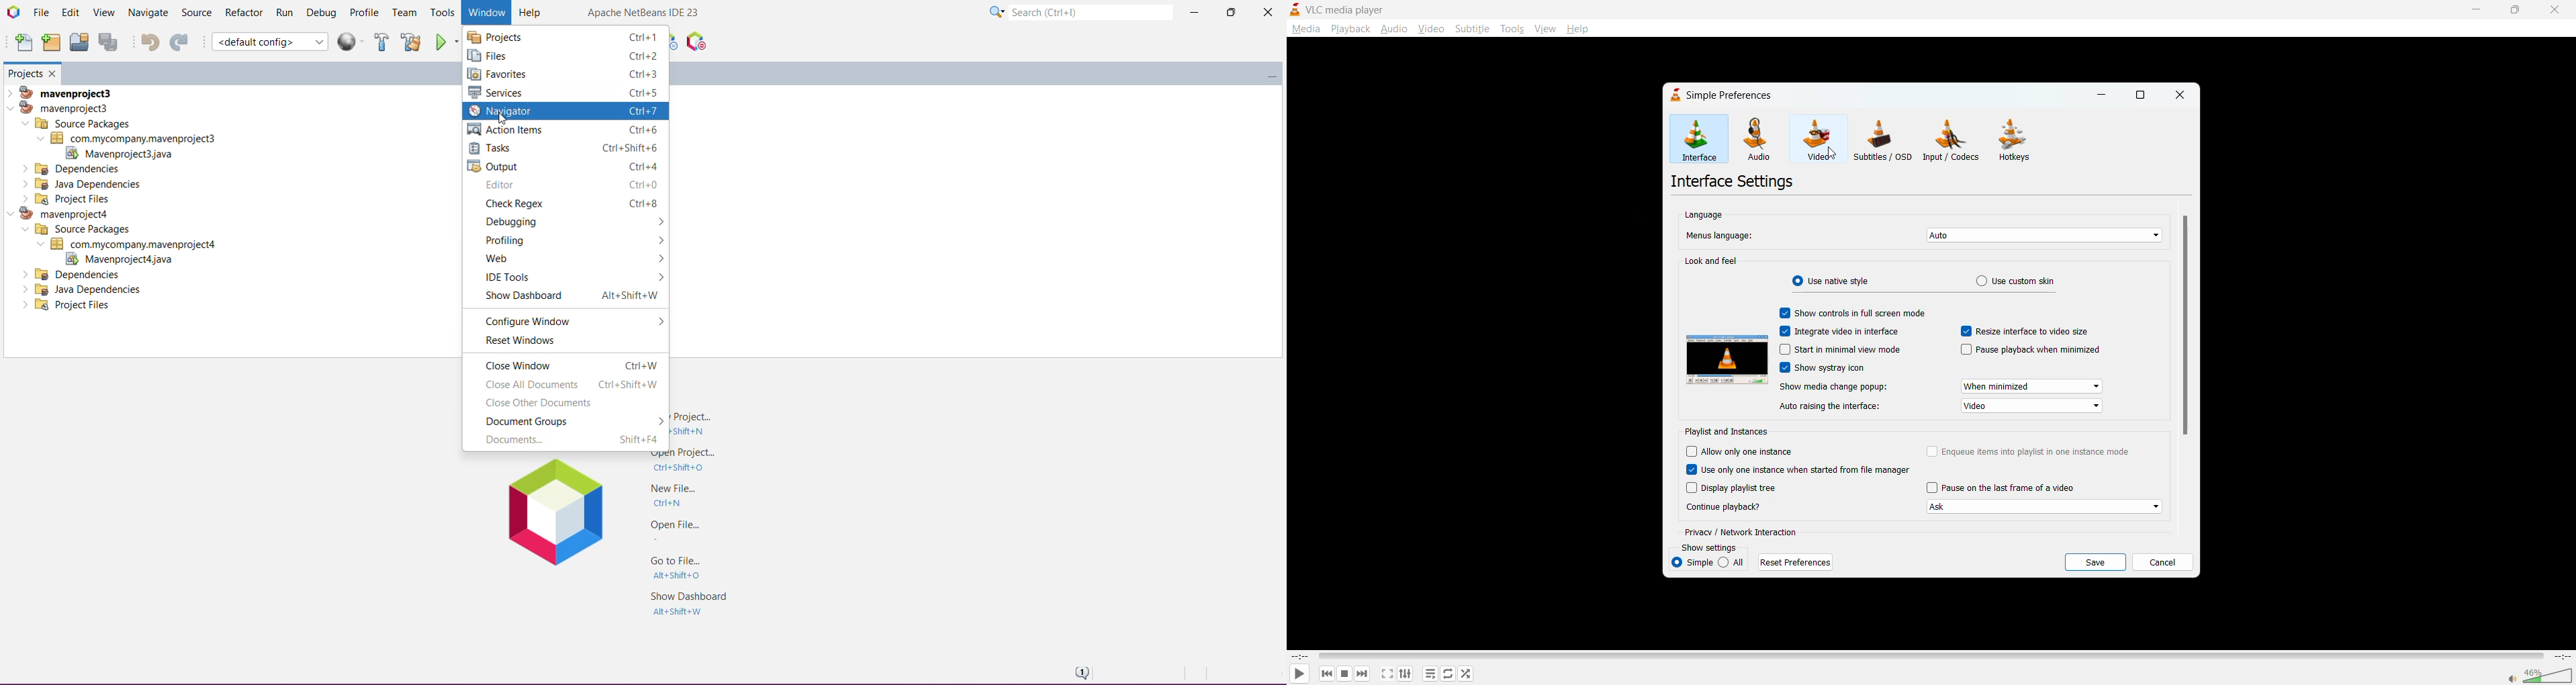 This screenshot has height=700, width=2576. I want to click on help, so click(1577, 28).